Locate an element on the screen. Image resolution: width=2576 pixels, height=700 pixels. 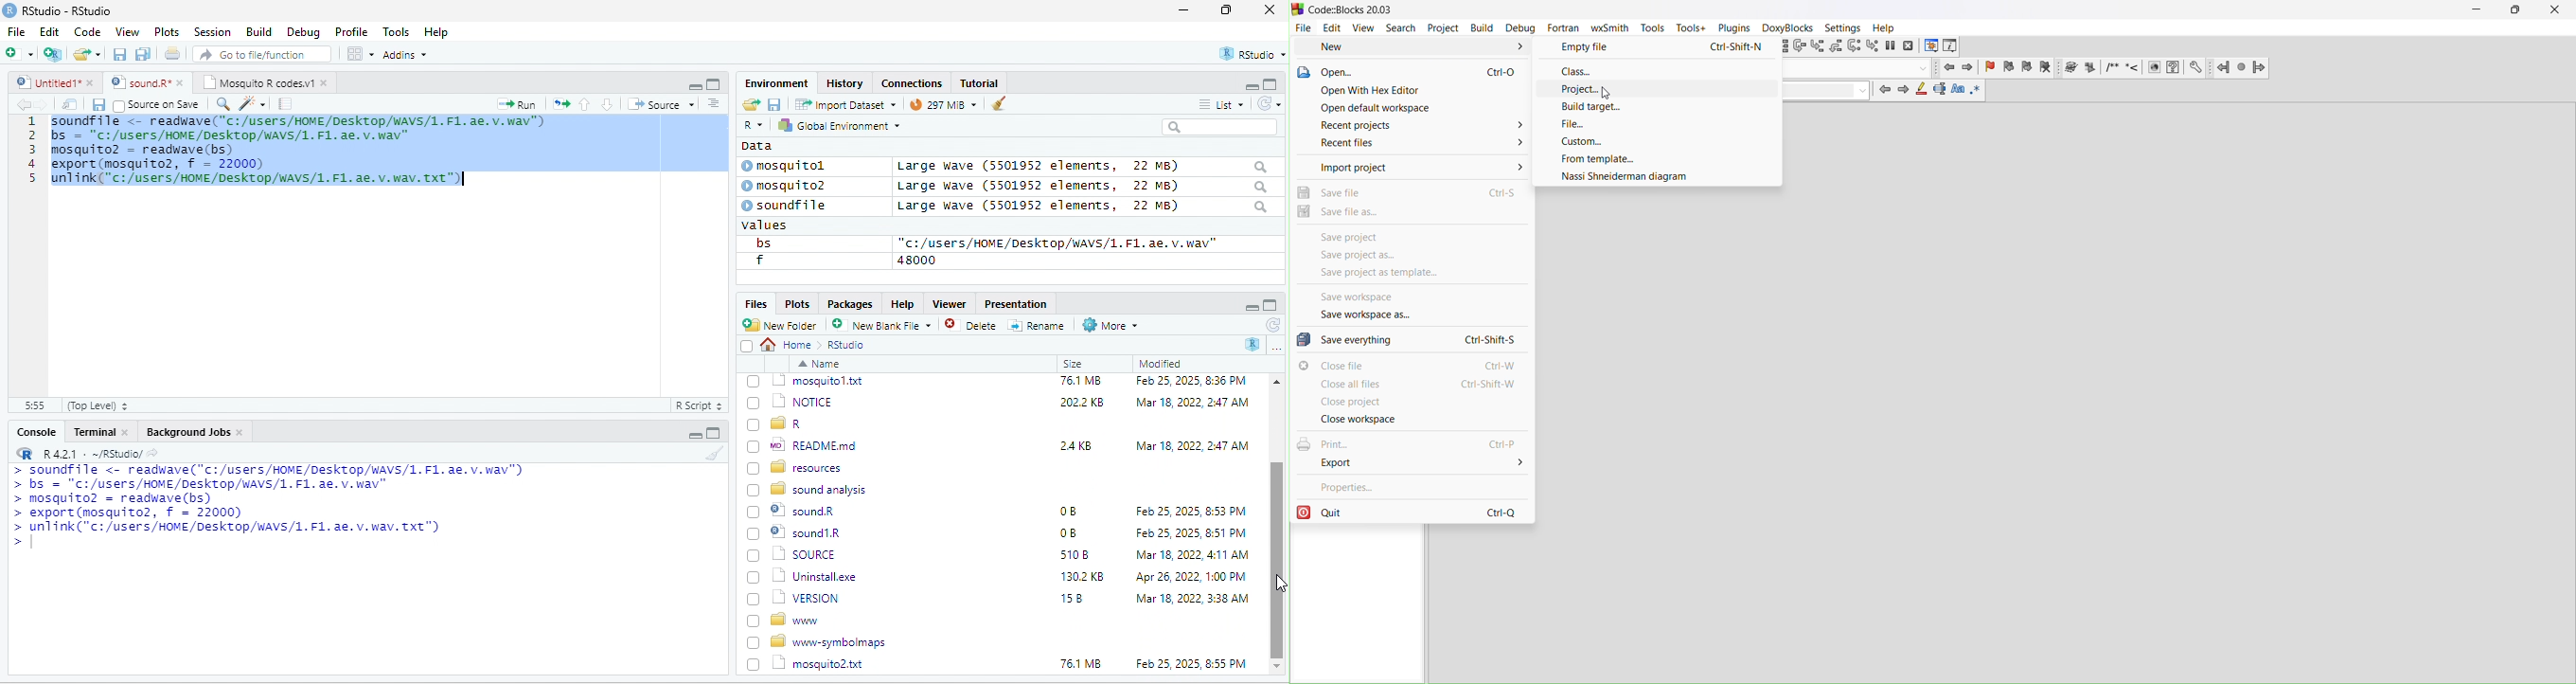
0B is located at coordinates (1061, 404).